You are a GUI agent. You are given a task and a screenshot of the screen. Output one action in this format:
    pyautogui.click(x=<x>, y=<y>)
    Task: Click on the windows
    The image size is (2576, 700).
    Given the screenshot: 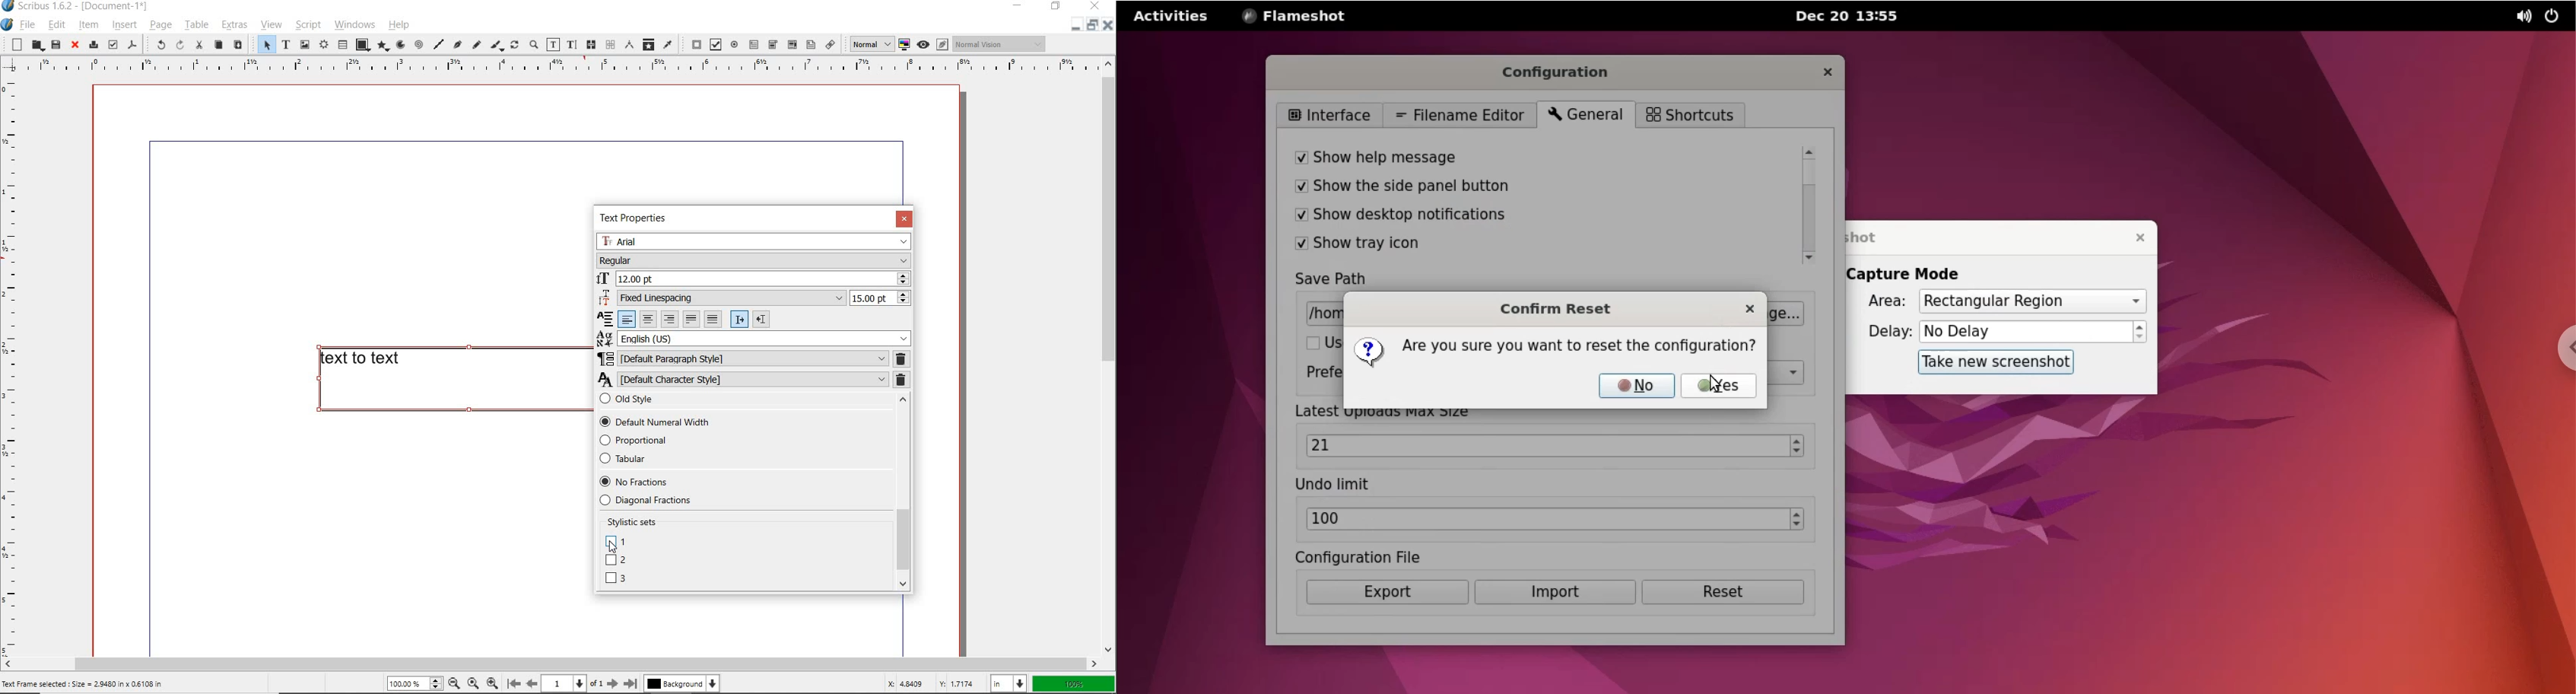 What is the action you would take?
    pyautogui.click(x=355, y=25)
    